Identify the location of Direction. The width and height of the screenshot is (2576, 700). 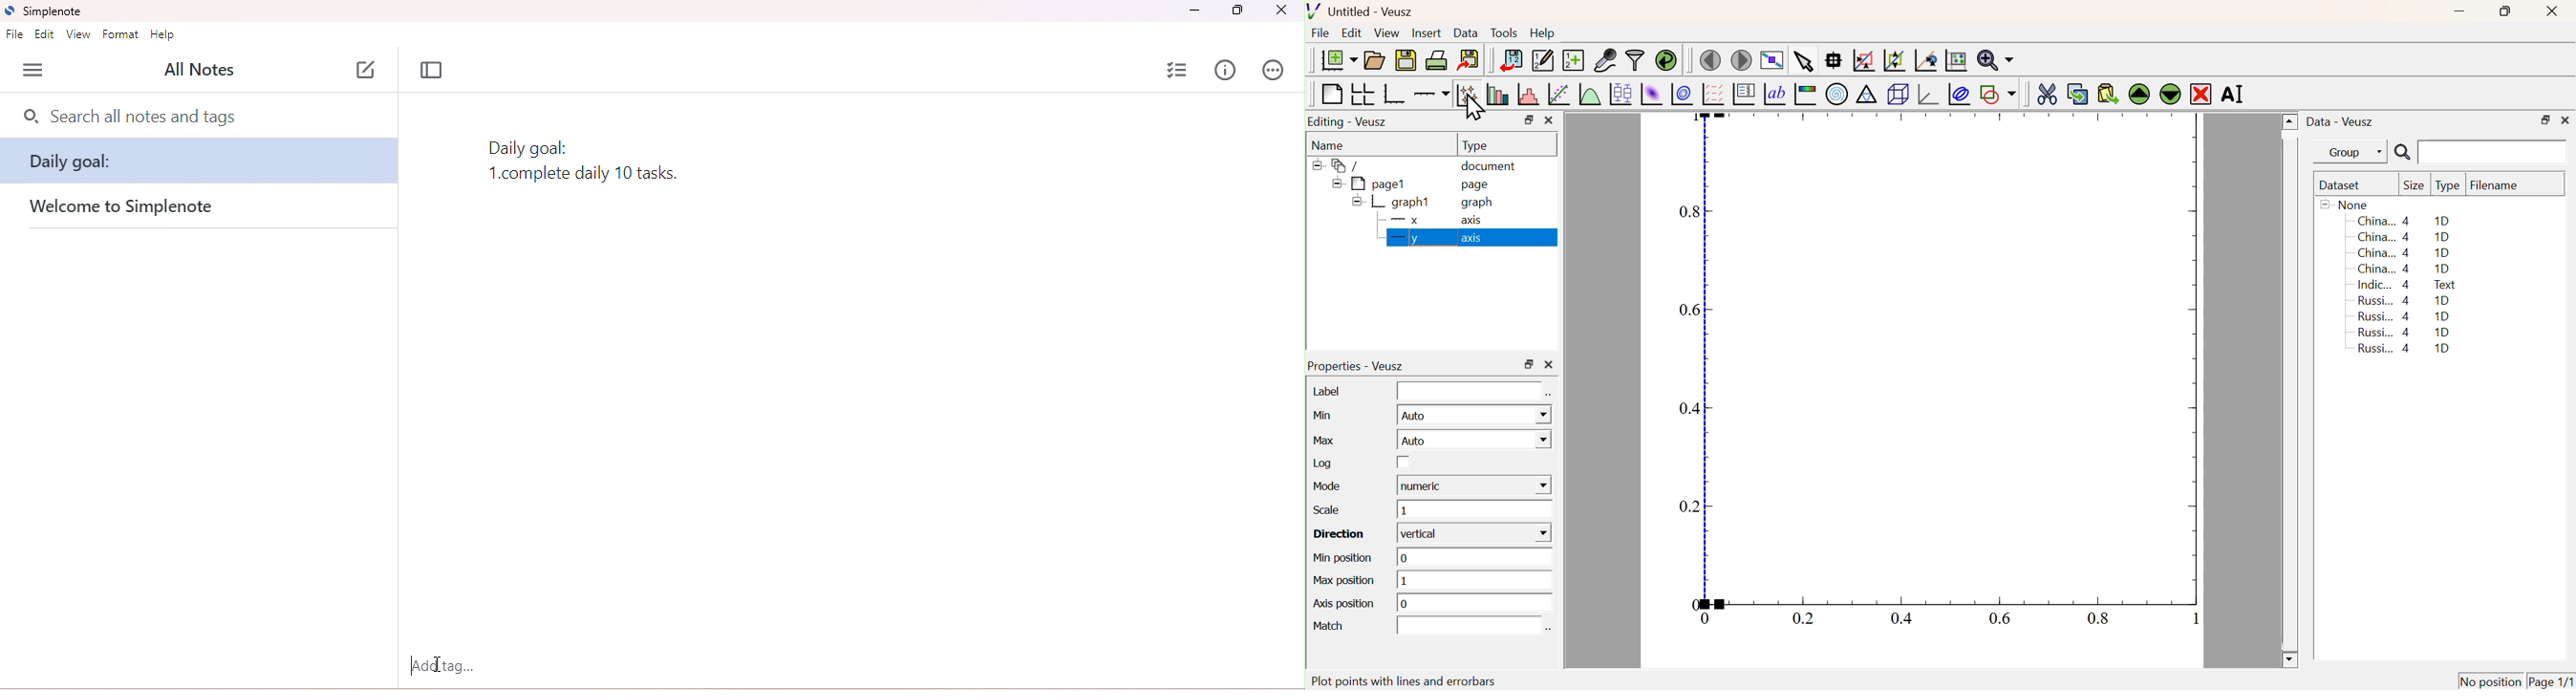
(1341, 534).